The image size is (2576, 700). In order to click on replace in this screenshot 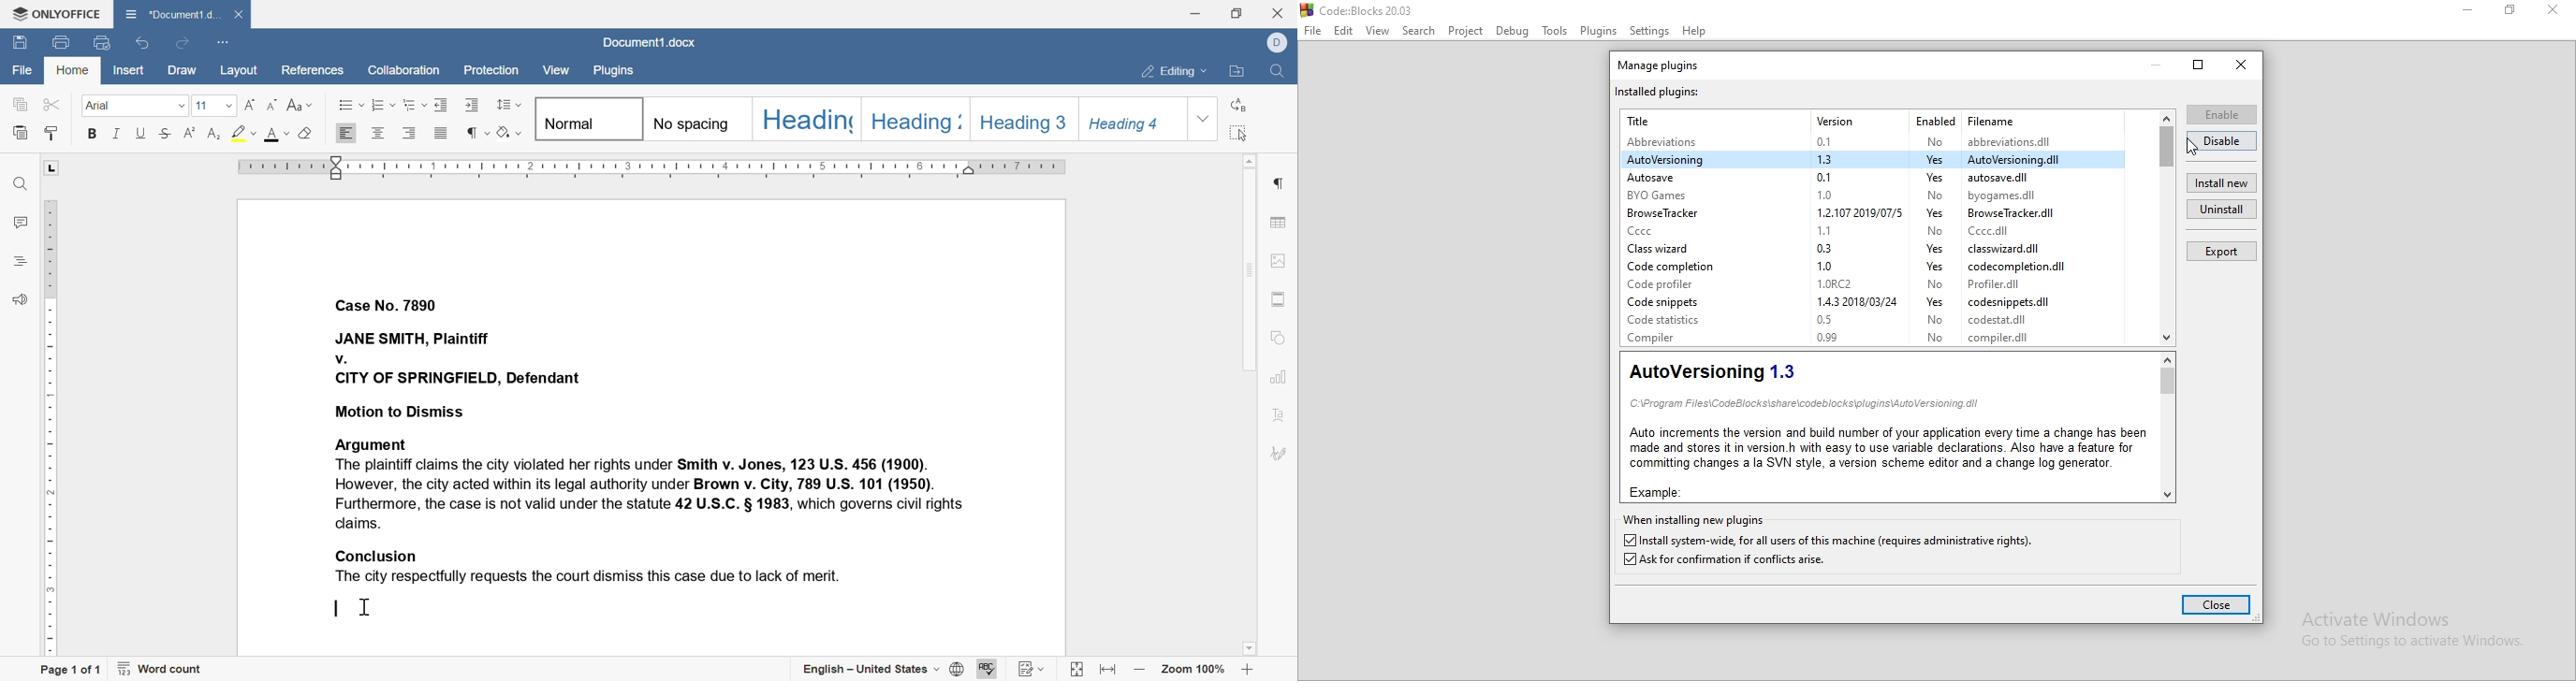, I will do `click(1240, 104)`.